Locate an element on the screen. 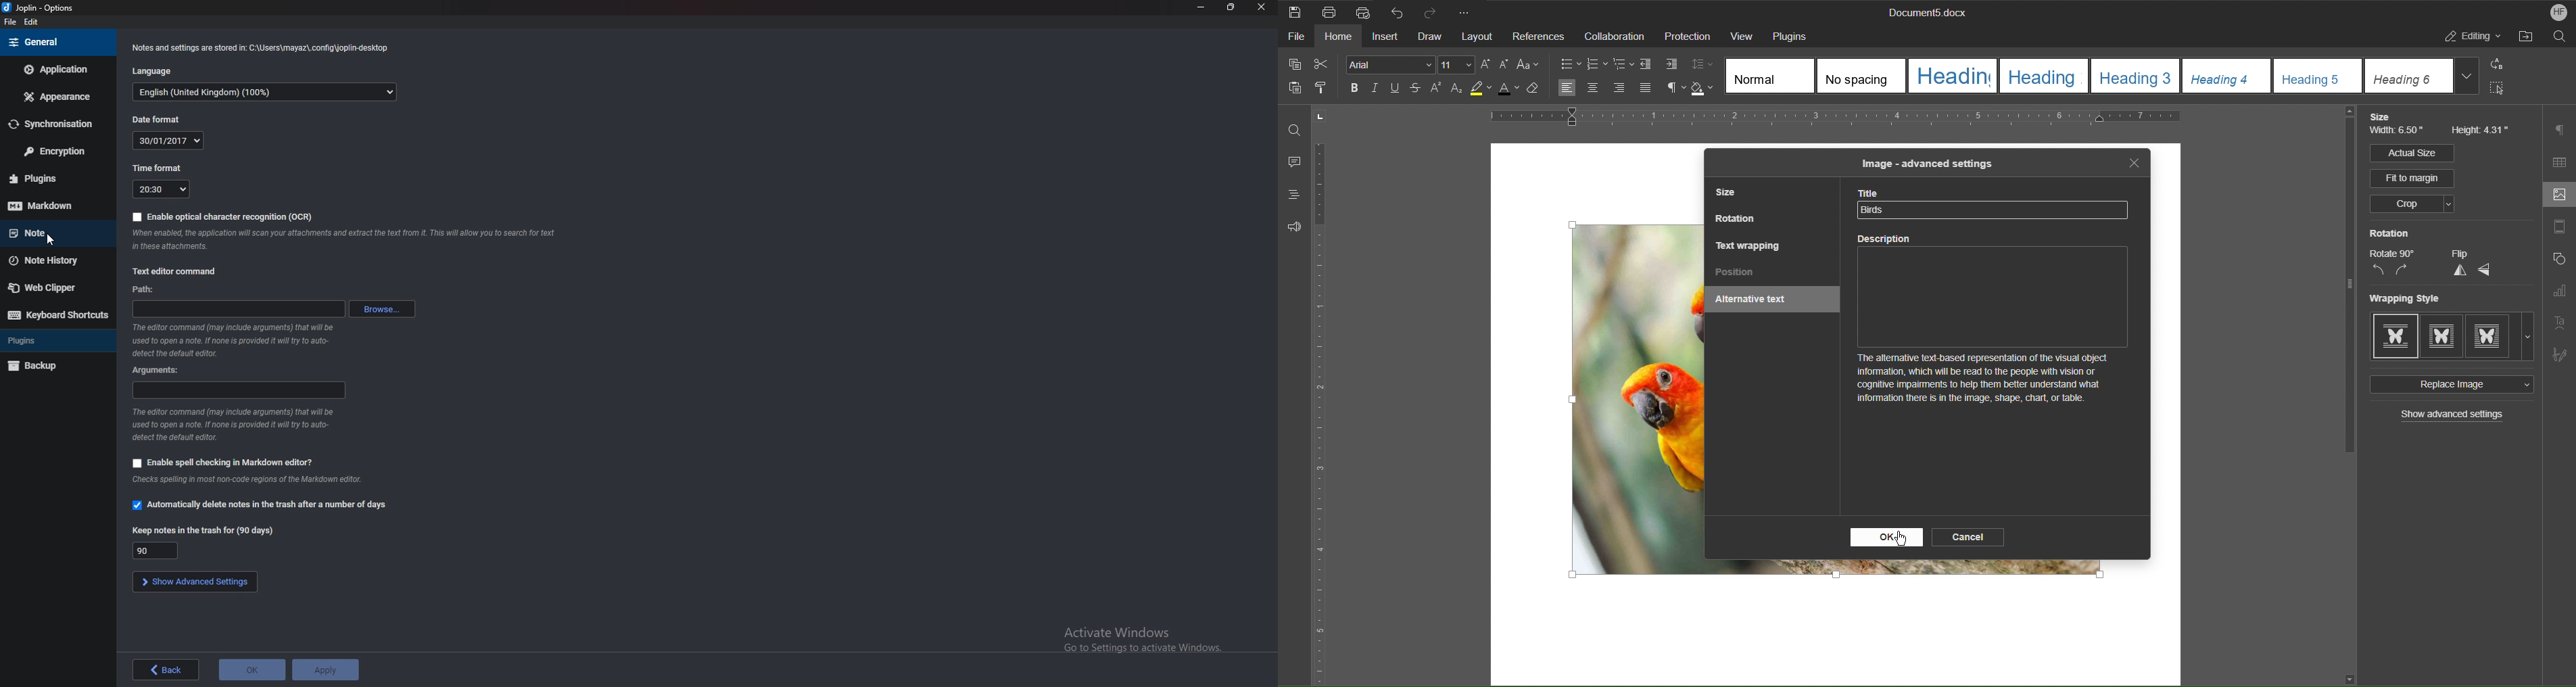 Image resolution: width=2576 pixels, height=700 pixels. Bold is located at coordinates (1352, 87).